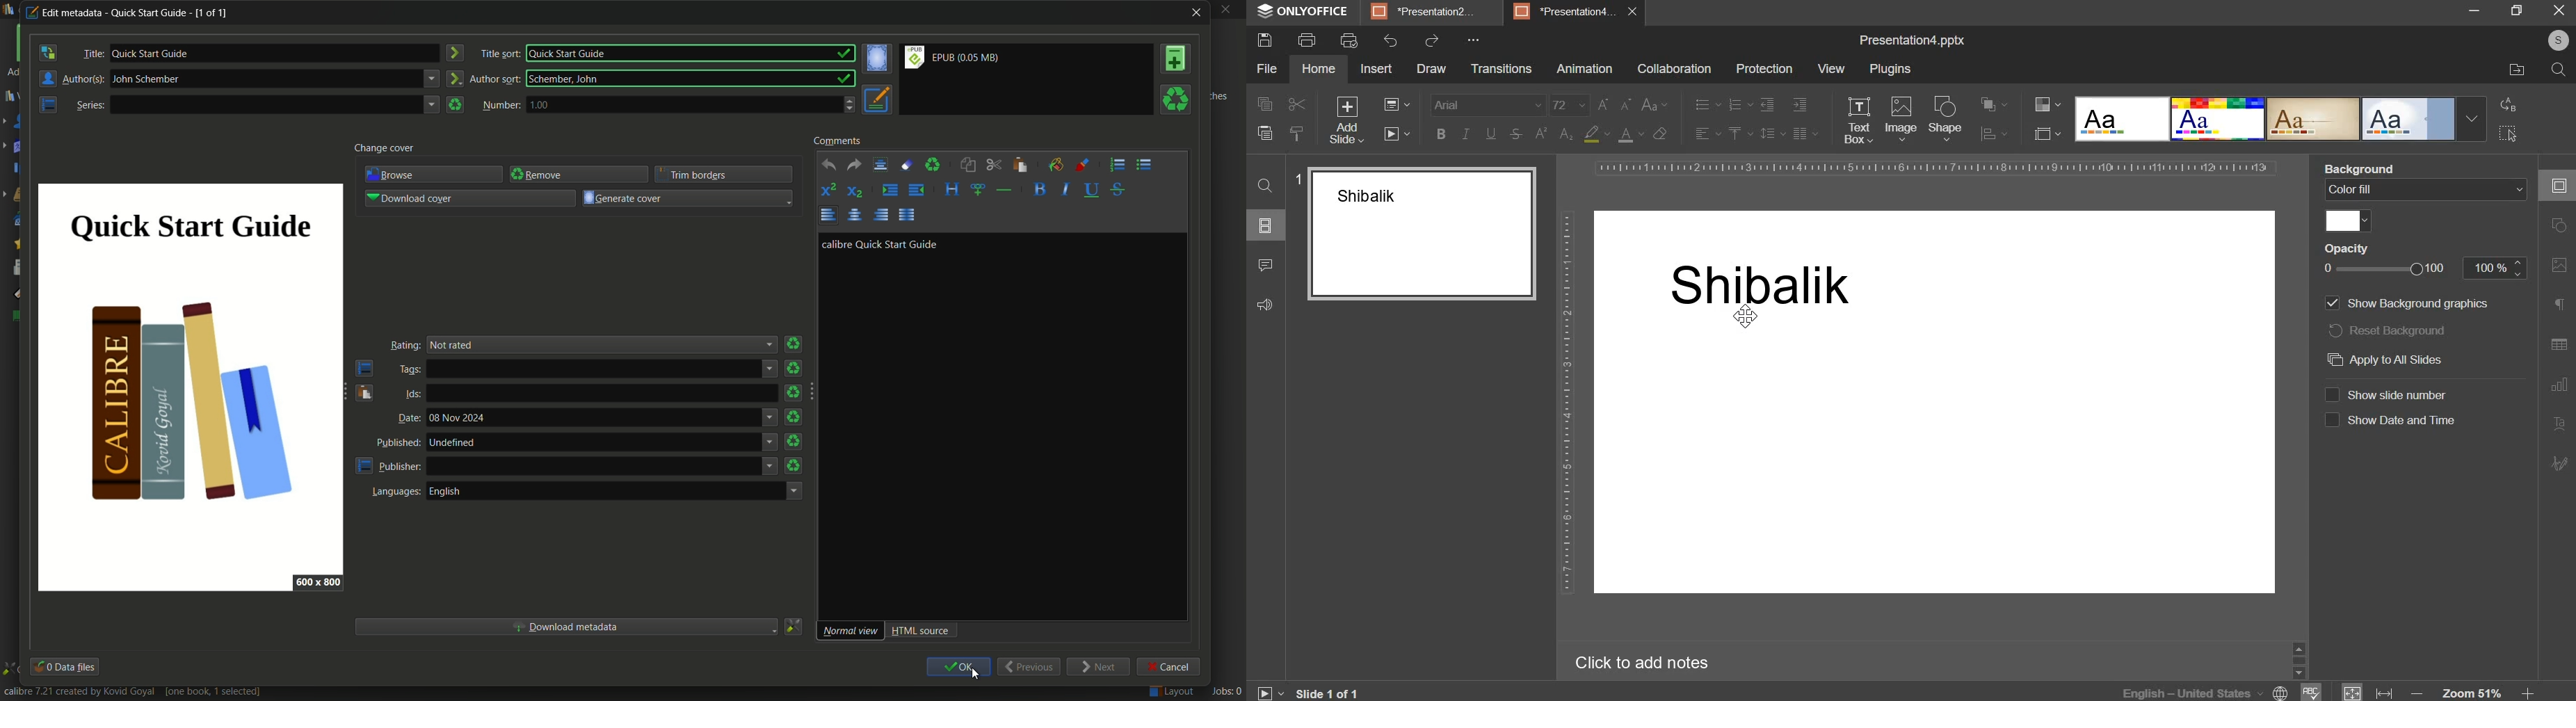 The height and width of the screenshot is (728, 2576). What do you see at coordinates (1568, 10) in the screenshot?
I see `Presentation4` at bounding box center [1568, 10].